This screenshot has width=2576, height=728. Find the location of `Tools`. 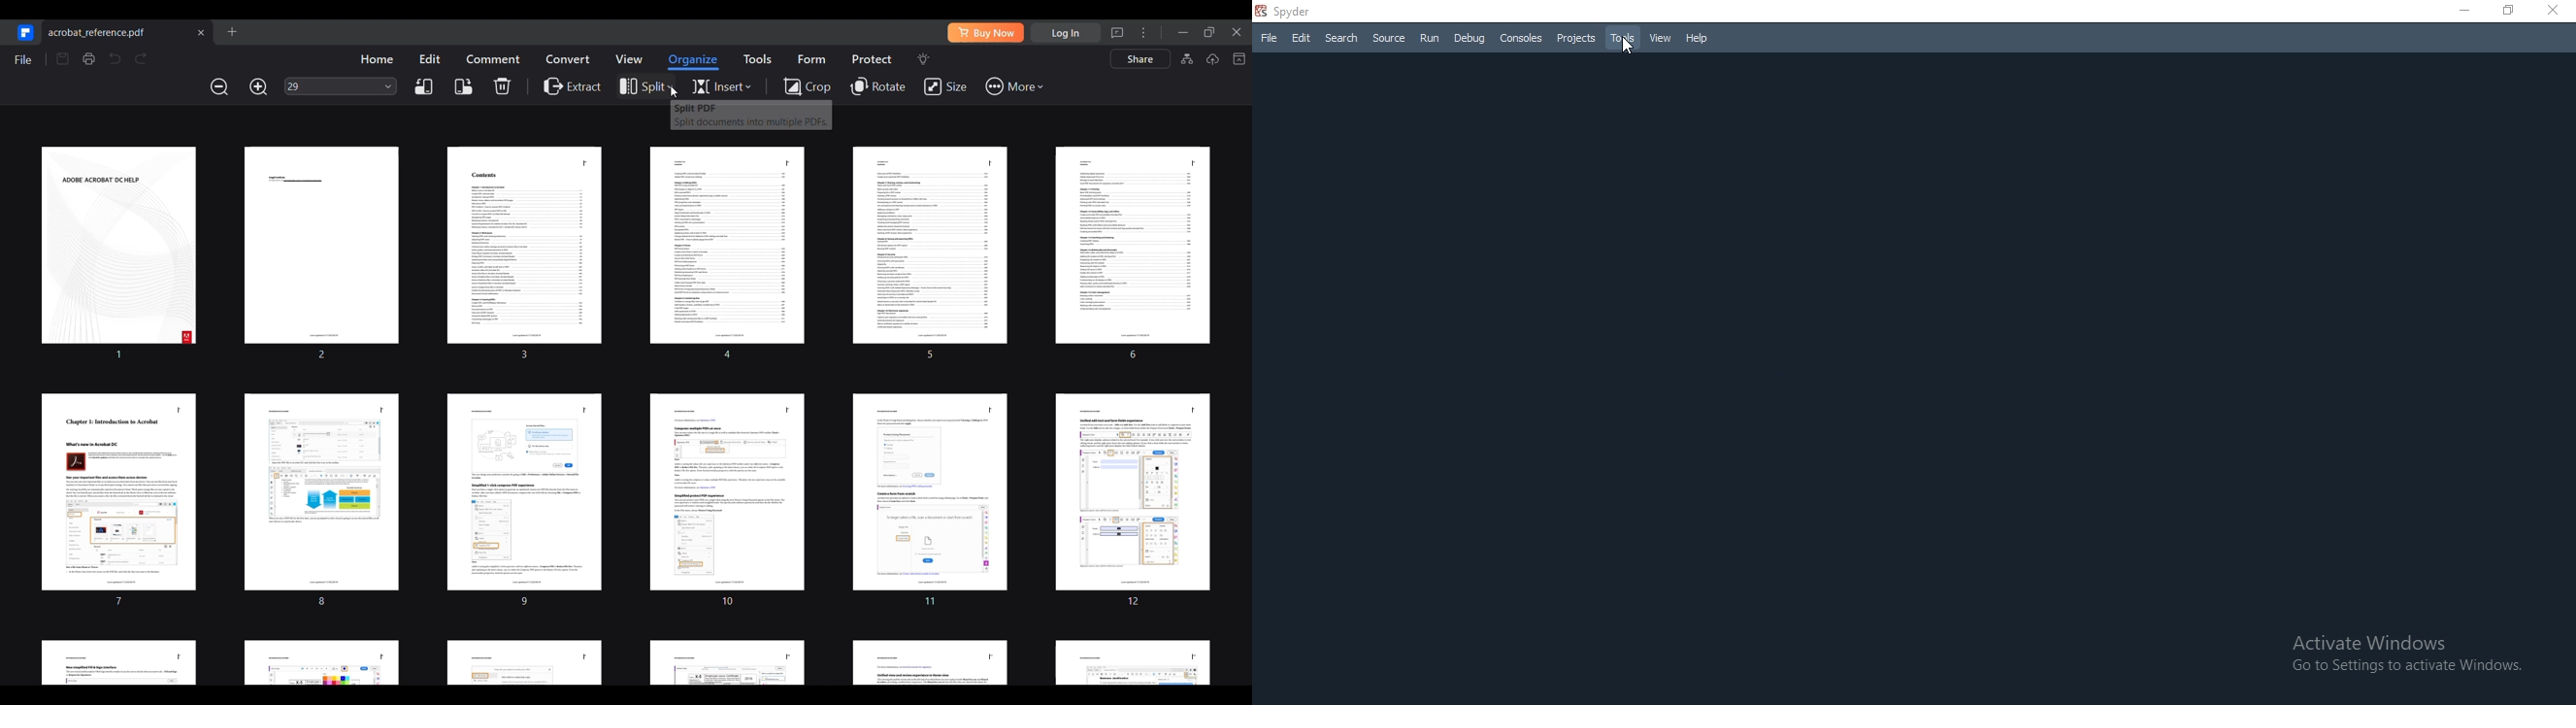

Tools is located at coordinates (1620, 39).